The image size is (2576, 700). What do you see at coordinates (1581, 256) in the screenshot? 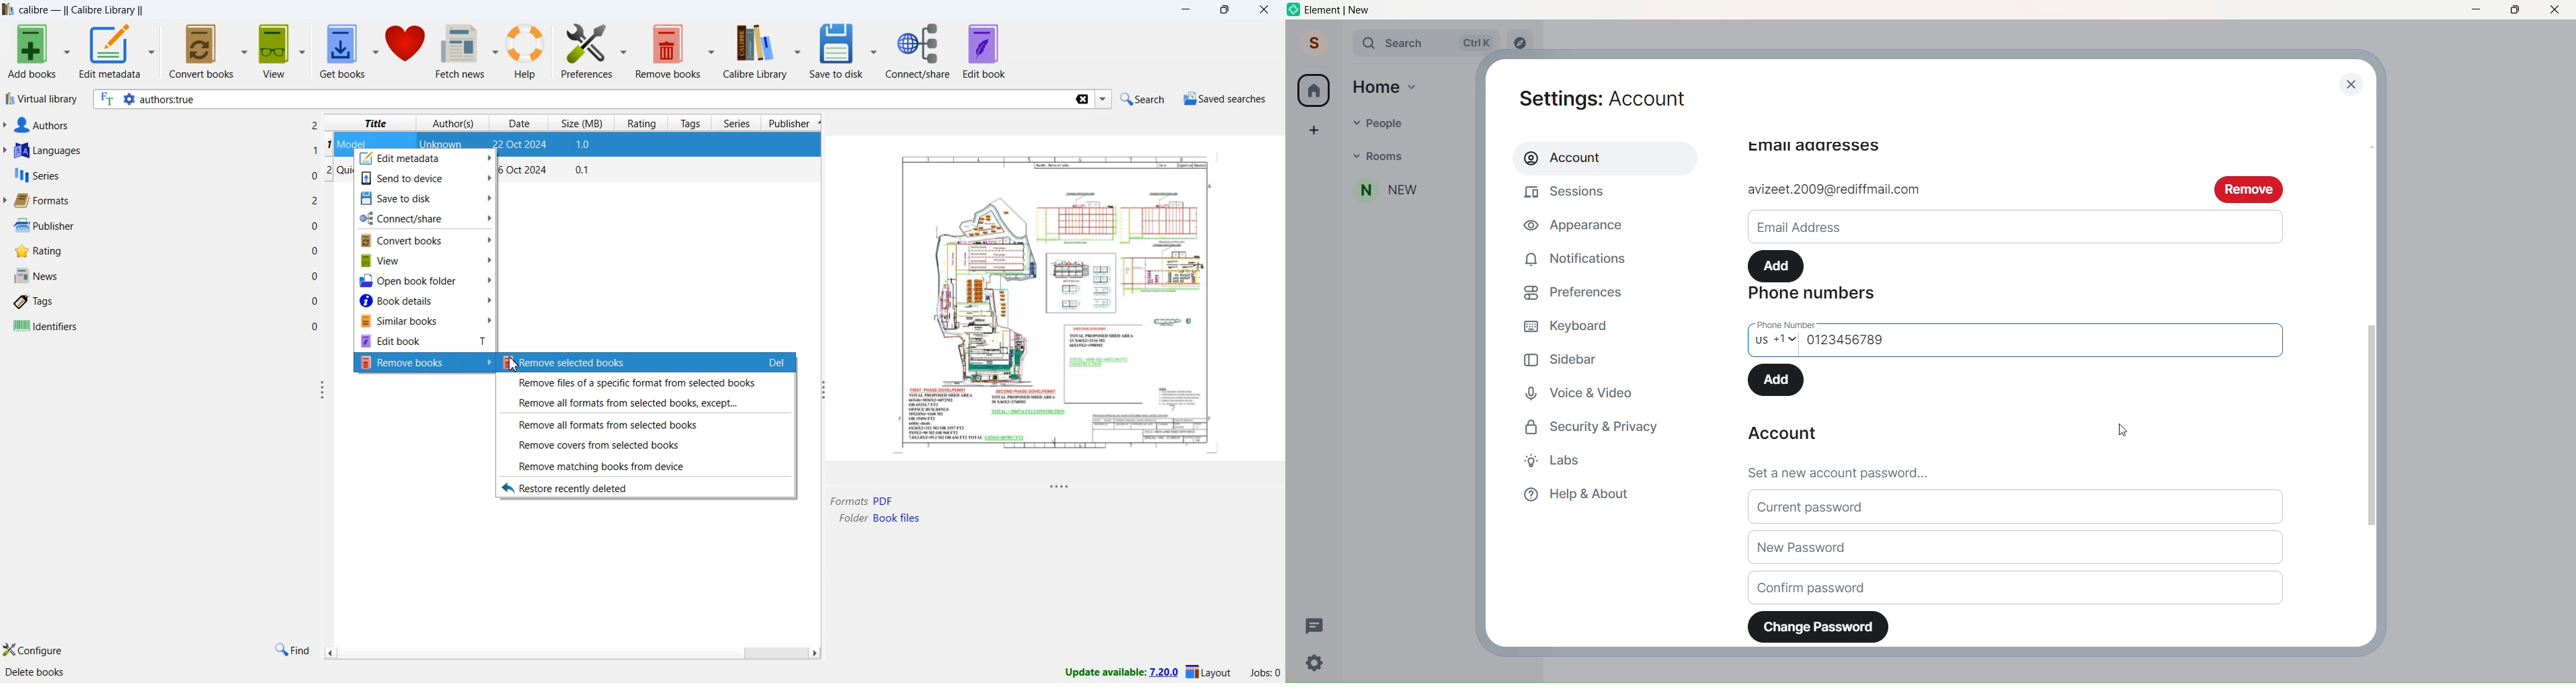
I see `Notifications` at bounding box center [1581, 256].